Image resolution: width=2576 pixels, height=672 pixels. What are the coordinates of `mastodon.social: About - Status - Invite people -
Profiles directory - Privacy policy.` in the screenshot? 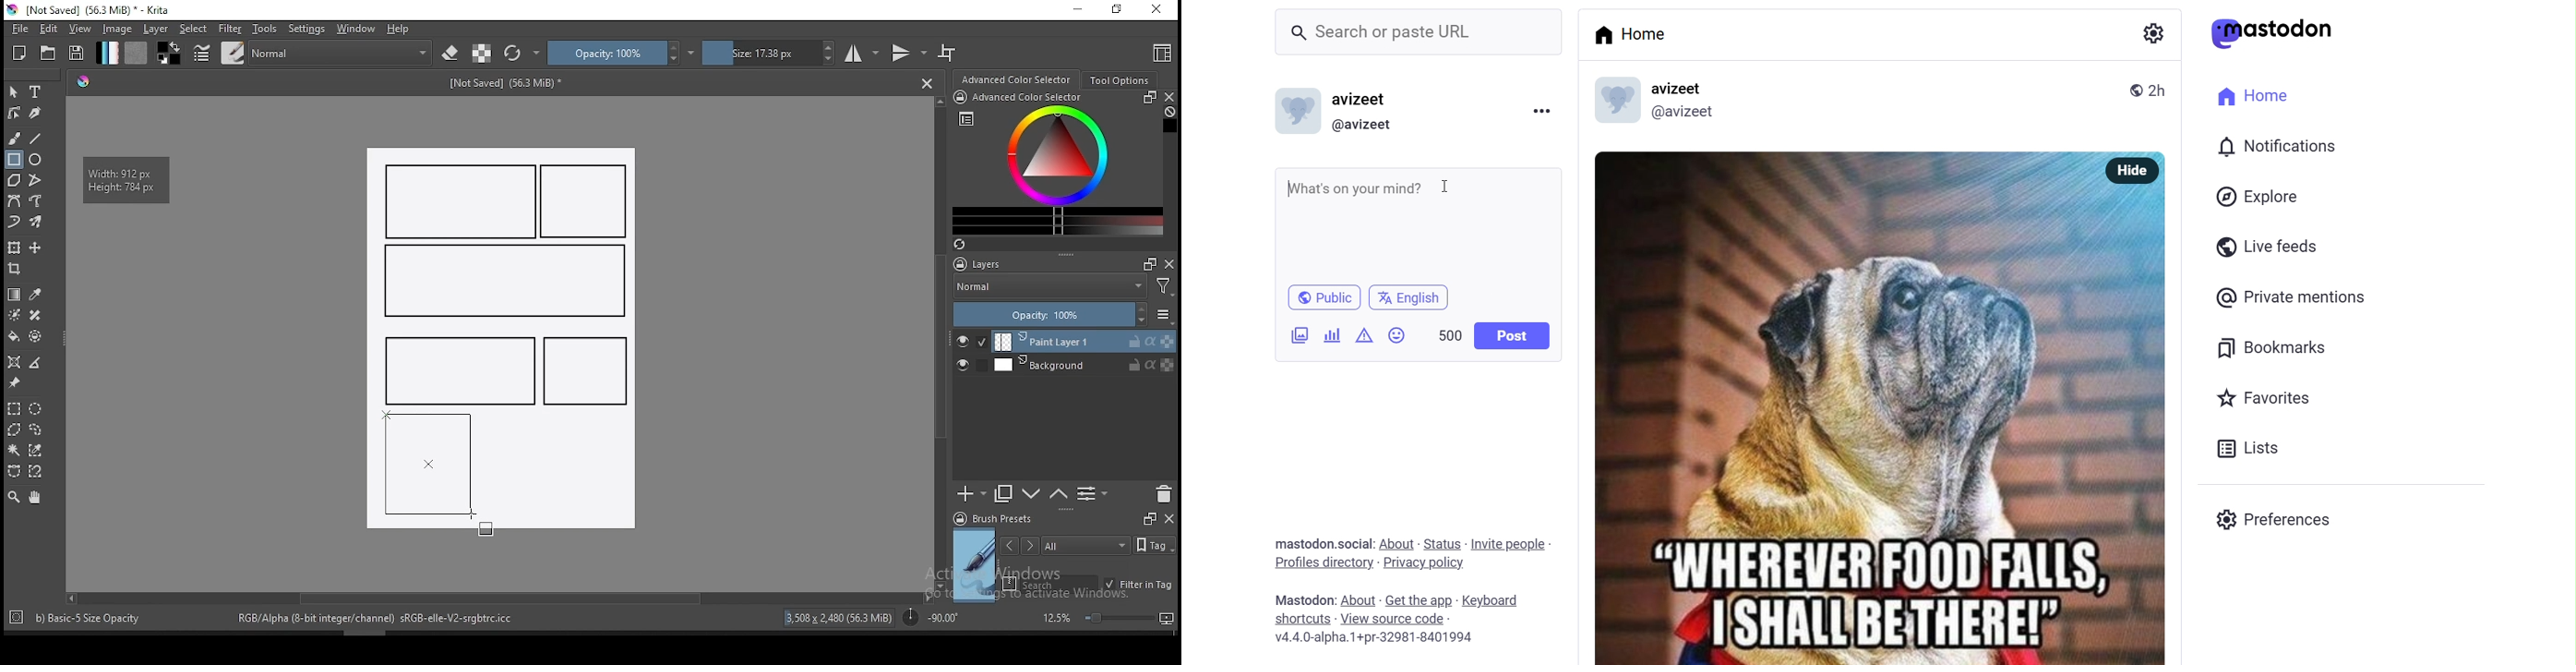 It's located at (1410, 554).